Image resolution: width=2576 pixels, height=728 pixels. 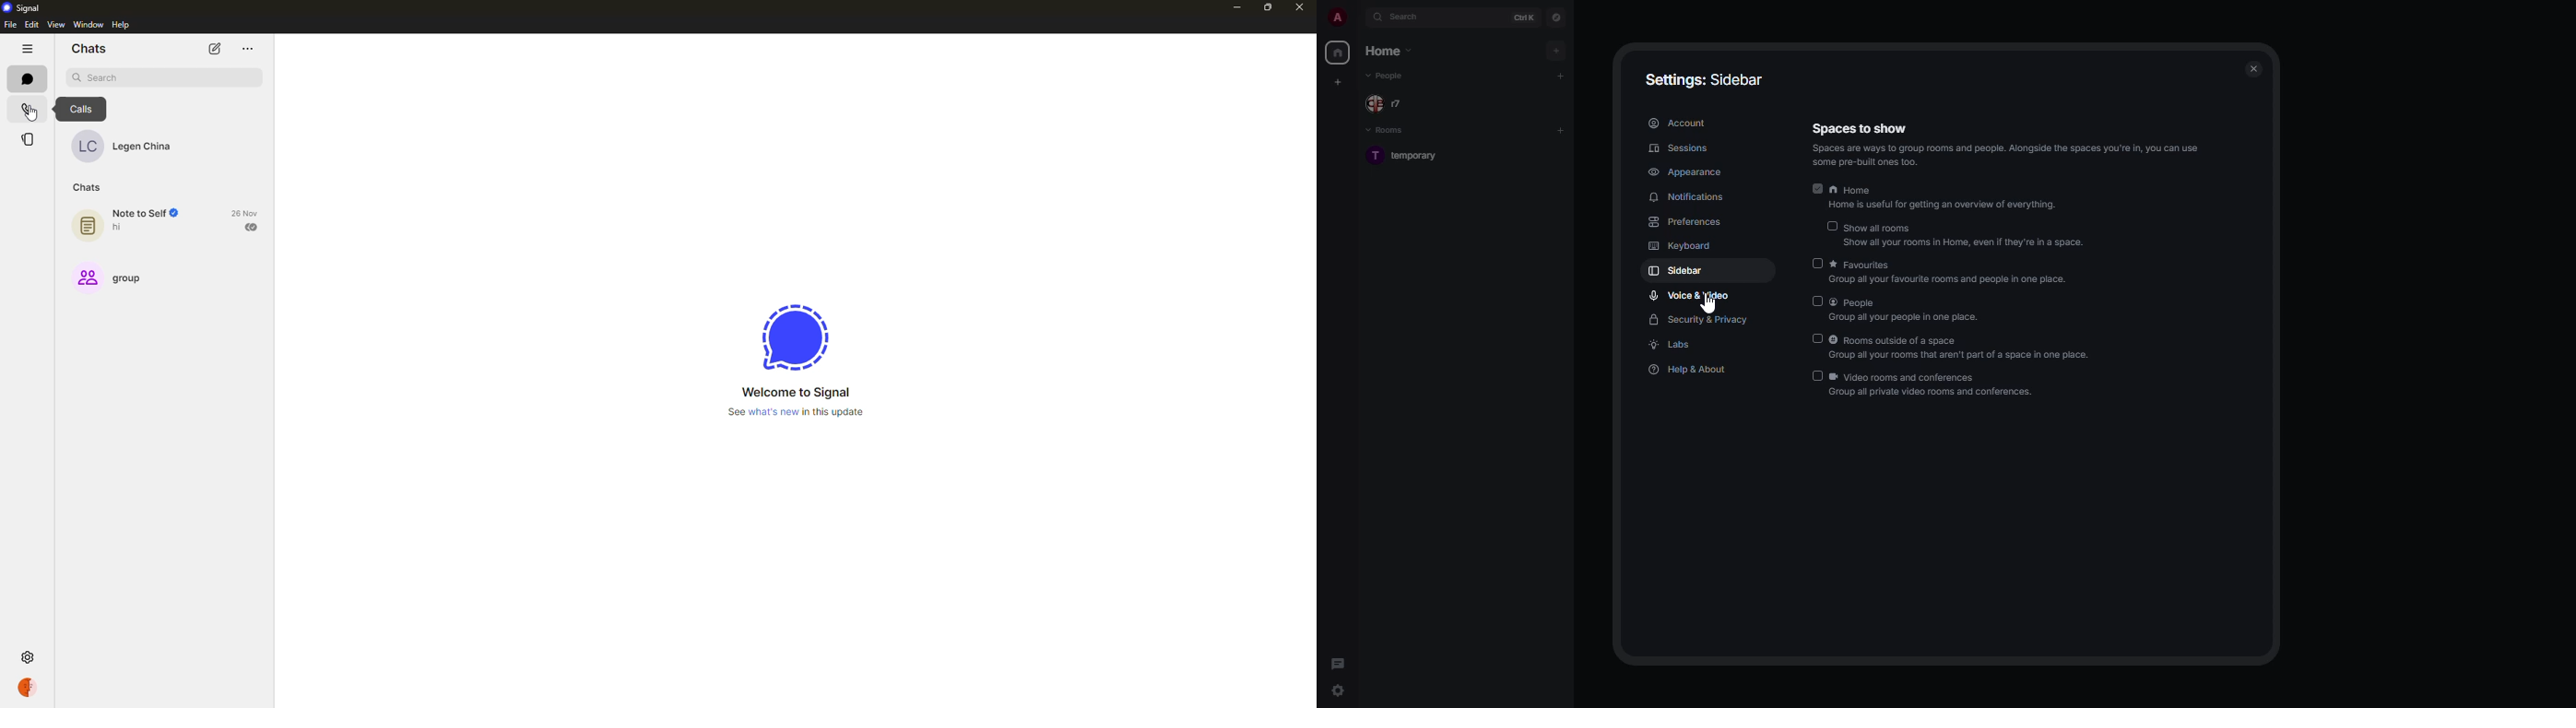 I want to click on GPS ON DNs TR awipatiOispee now pee., so click(x=1957, y=356).